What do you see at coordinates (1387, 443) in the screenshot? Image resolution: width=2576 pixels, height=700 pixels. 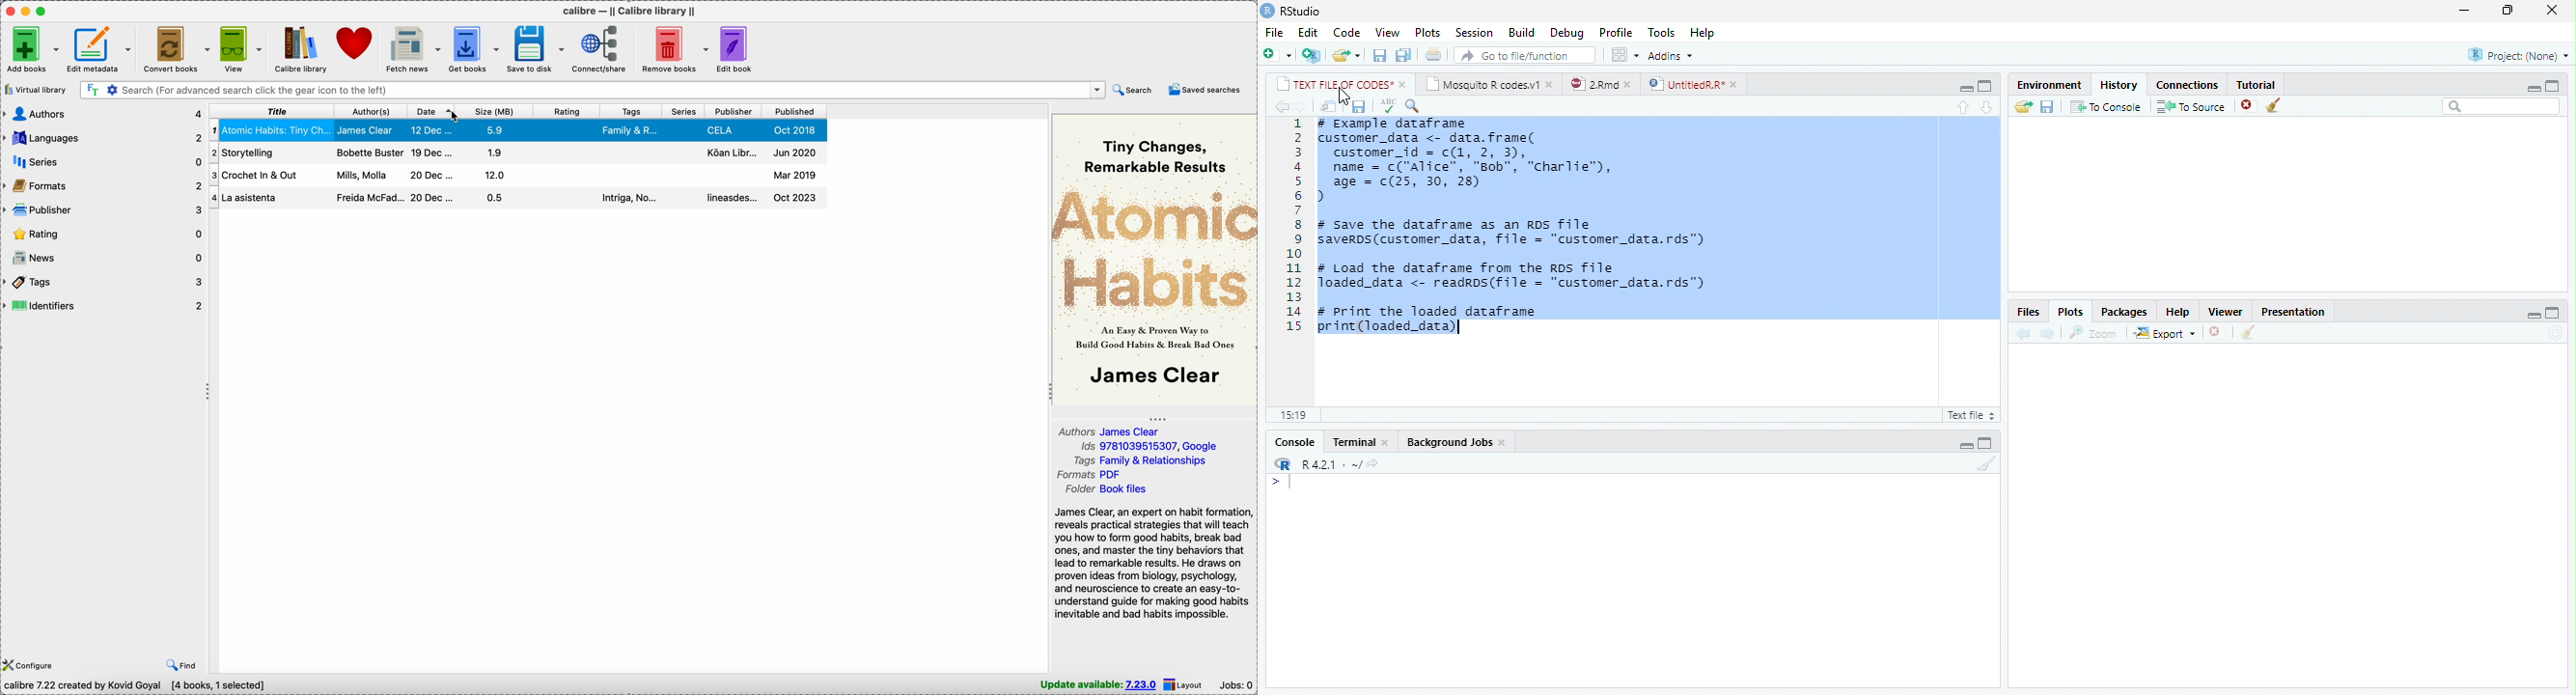 I see `close` at bounding box center [1387, 443].